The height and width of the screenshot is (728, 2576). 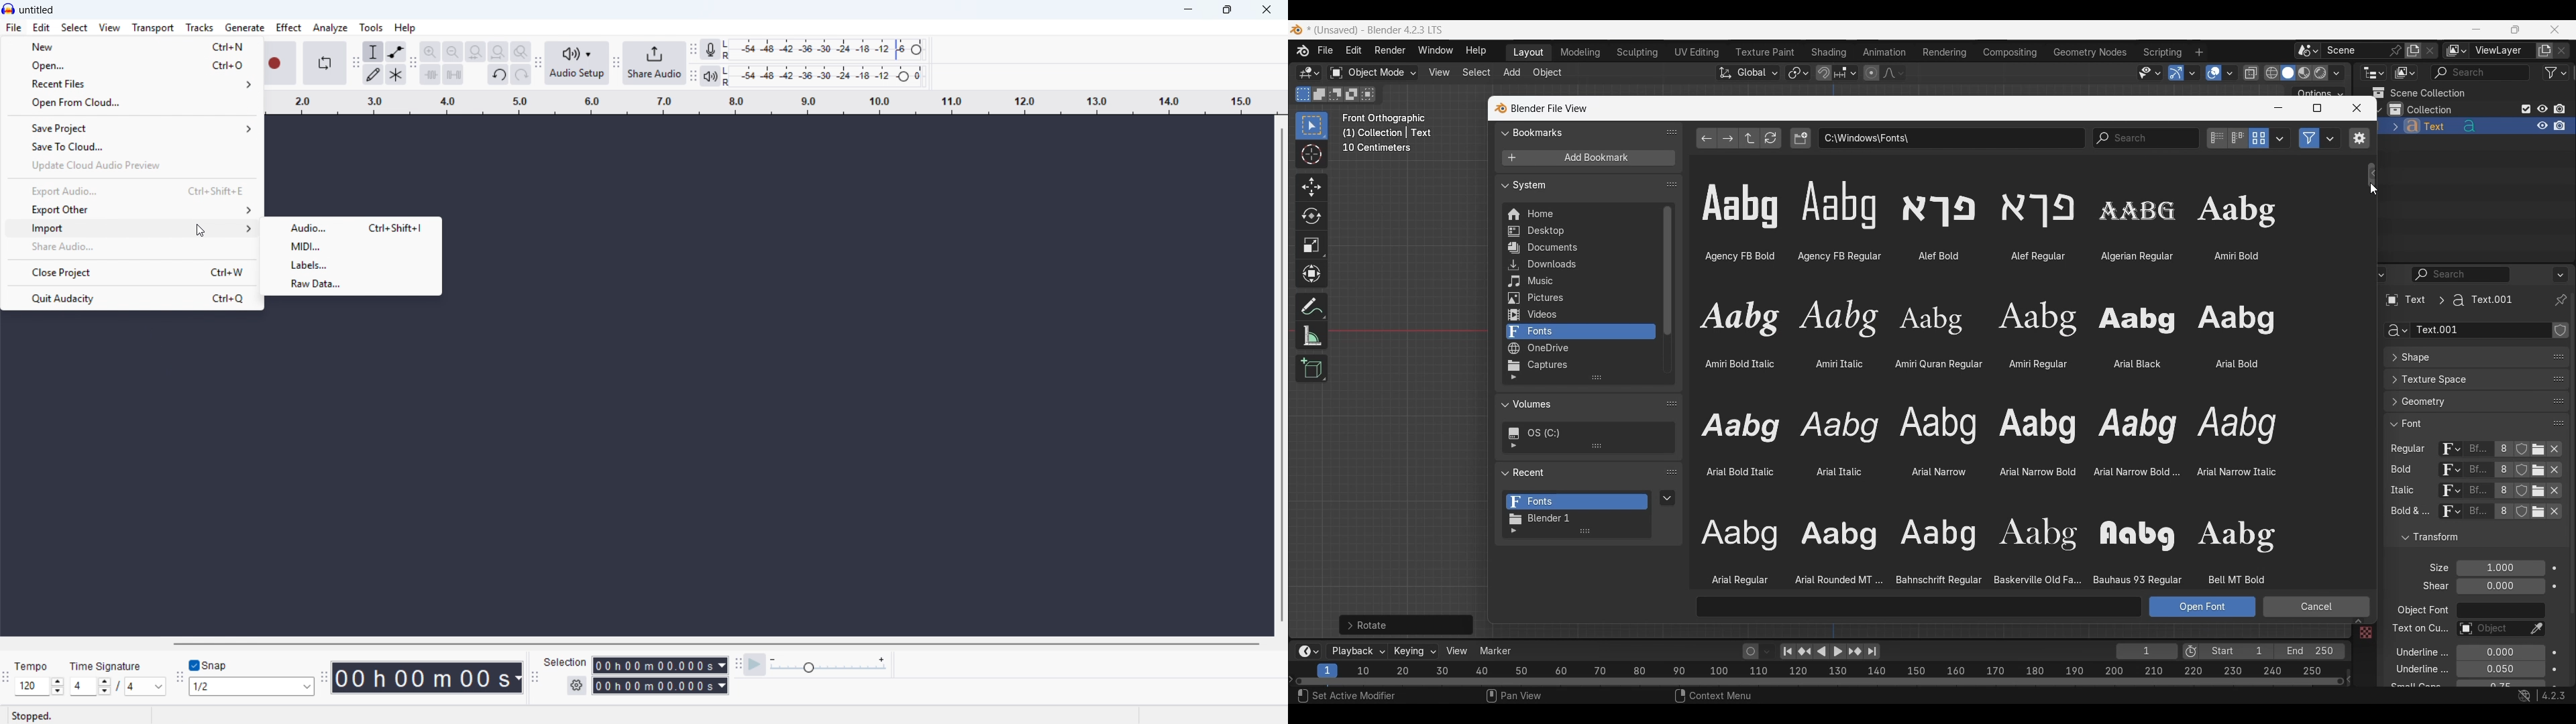 I want to click on Open selected font in Text object, so click(x=2202, y=607).